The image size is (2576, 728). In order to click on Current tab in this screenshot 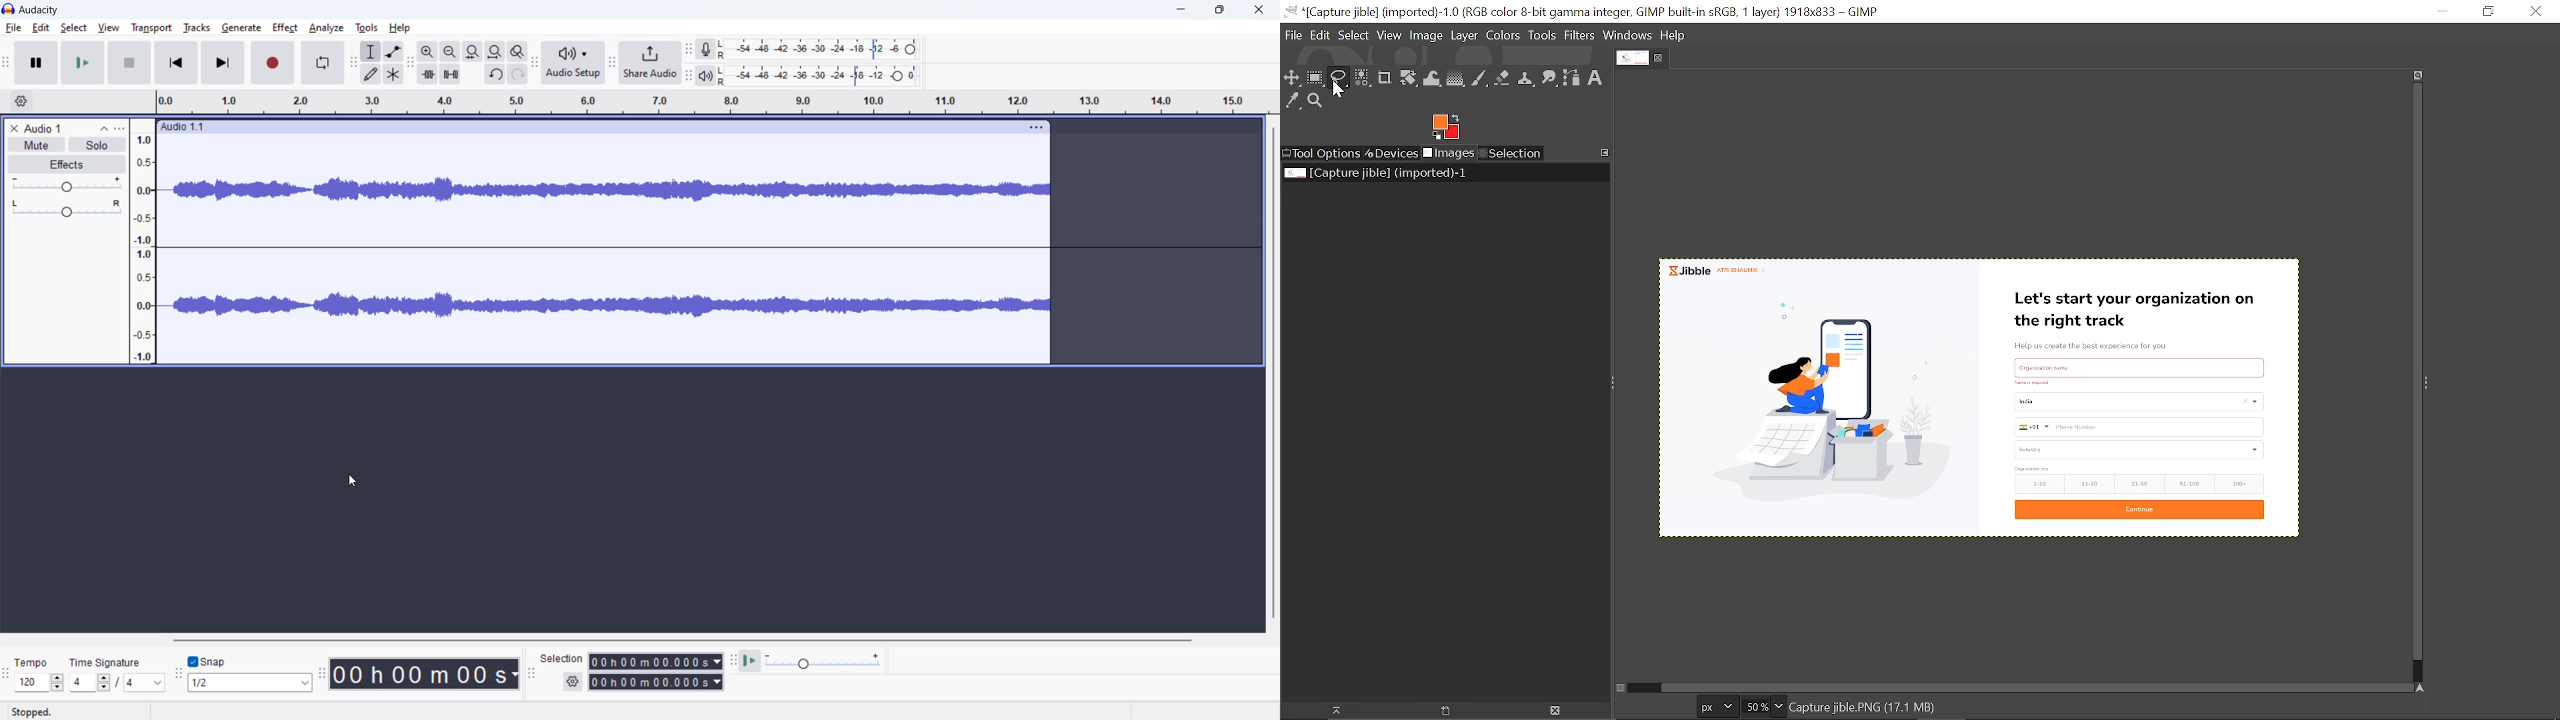, I will do `click(1632, 58)`.